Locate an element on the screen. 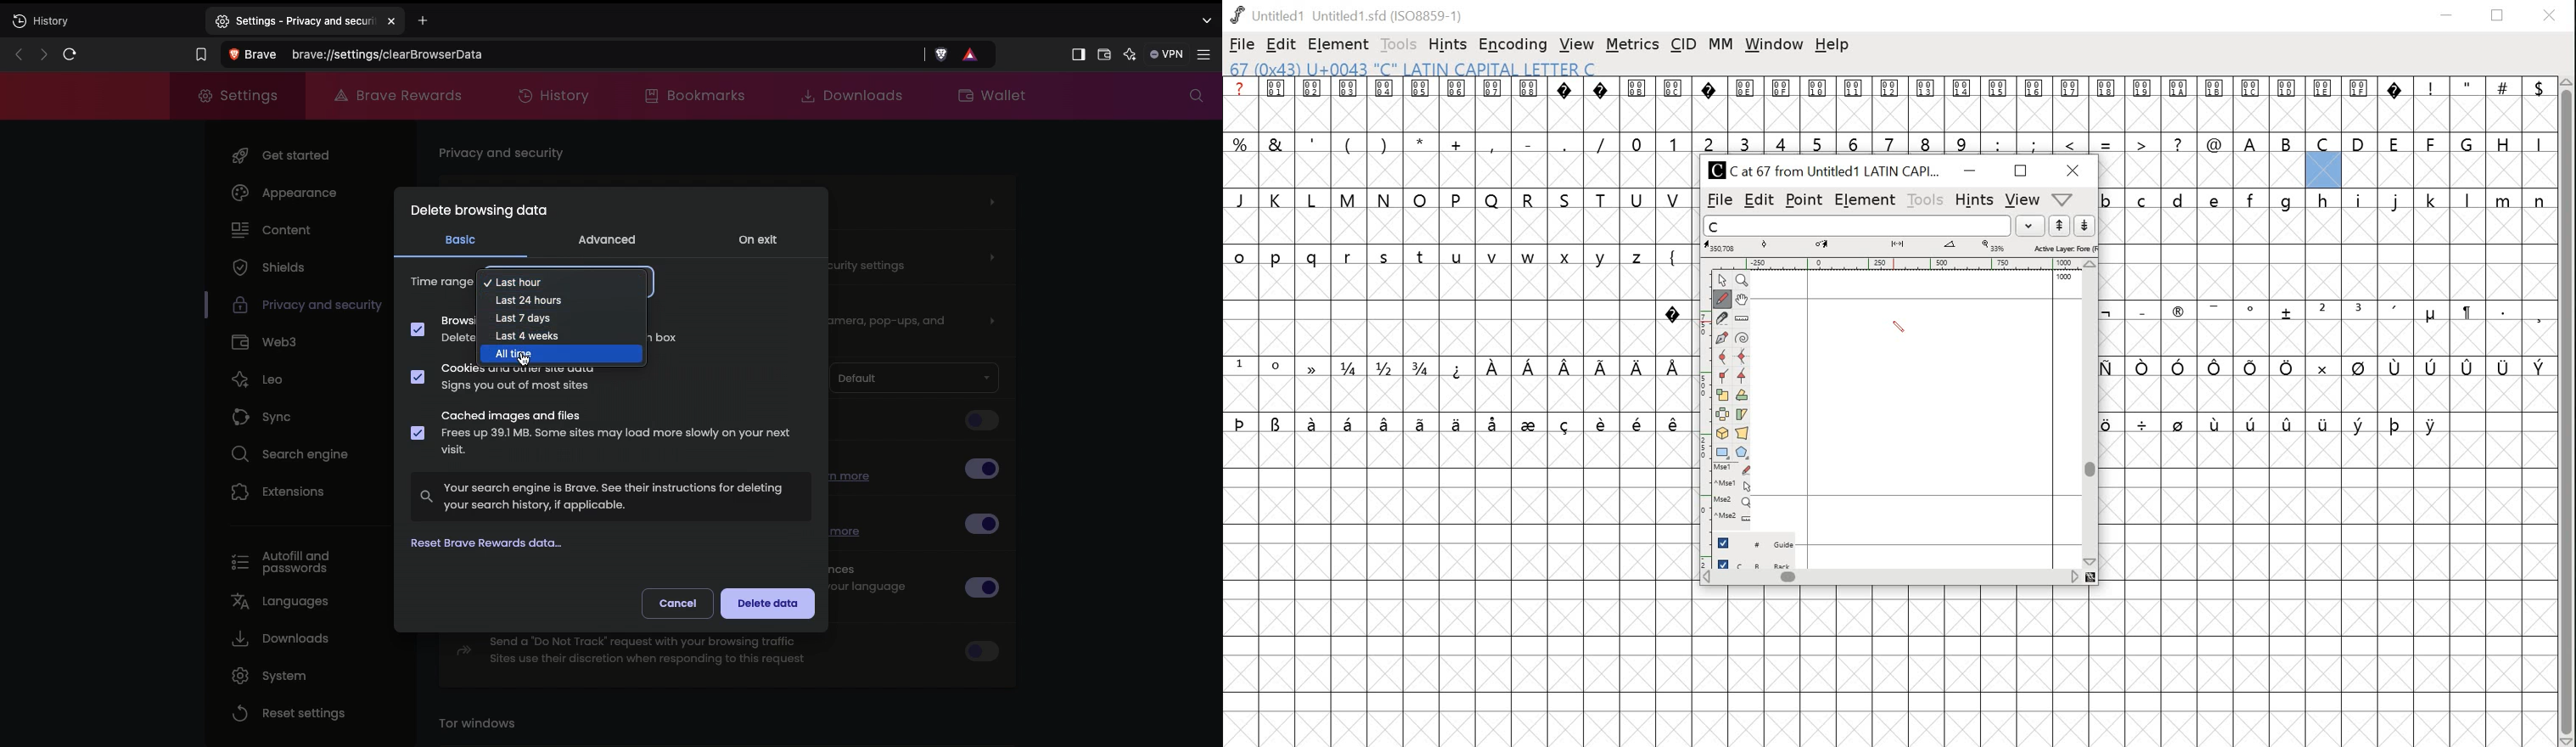 The width and height of the screenshot is (2576, 756). file is located at coordinates (1716, 200).